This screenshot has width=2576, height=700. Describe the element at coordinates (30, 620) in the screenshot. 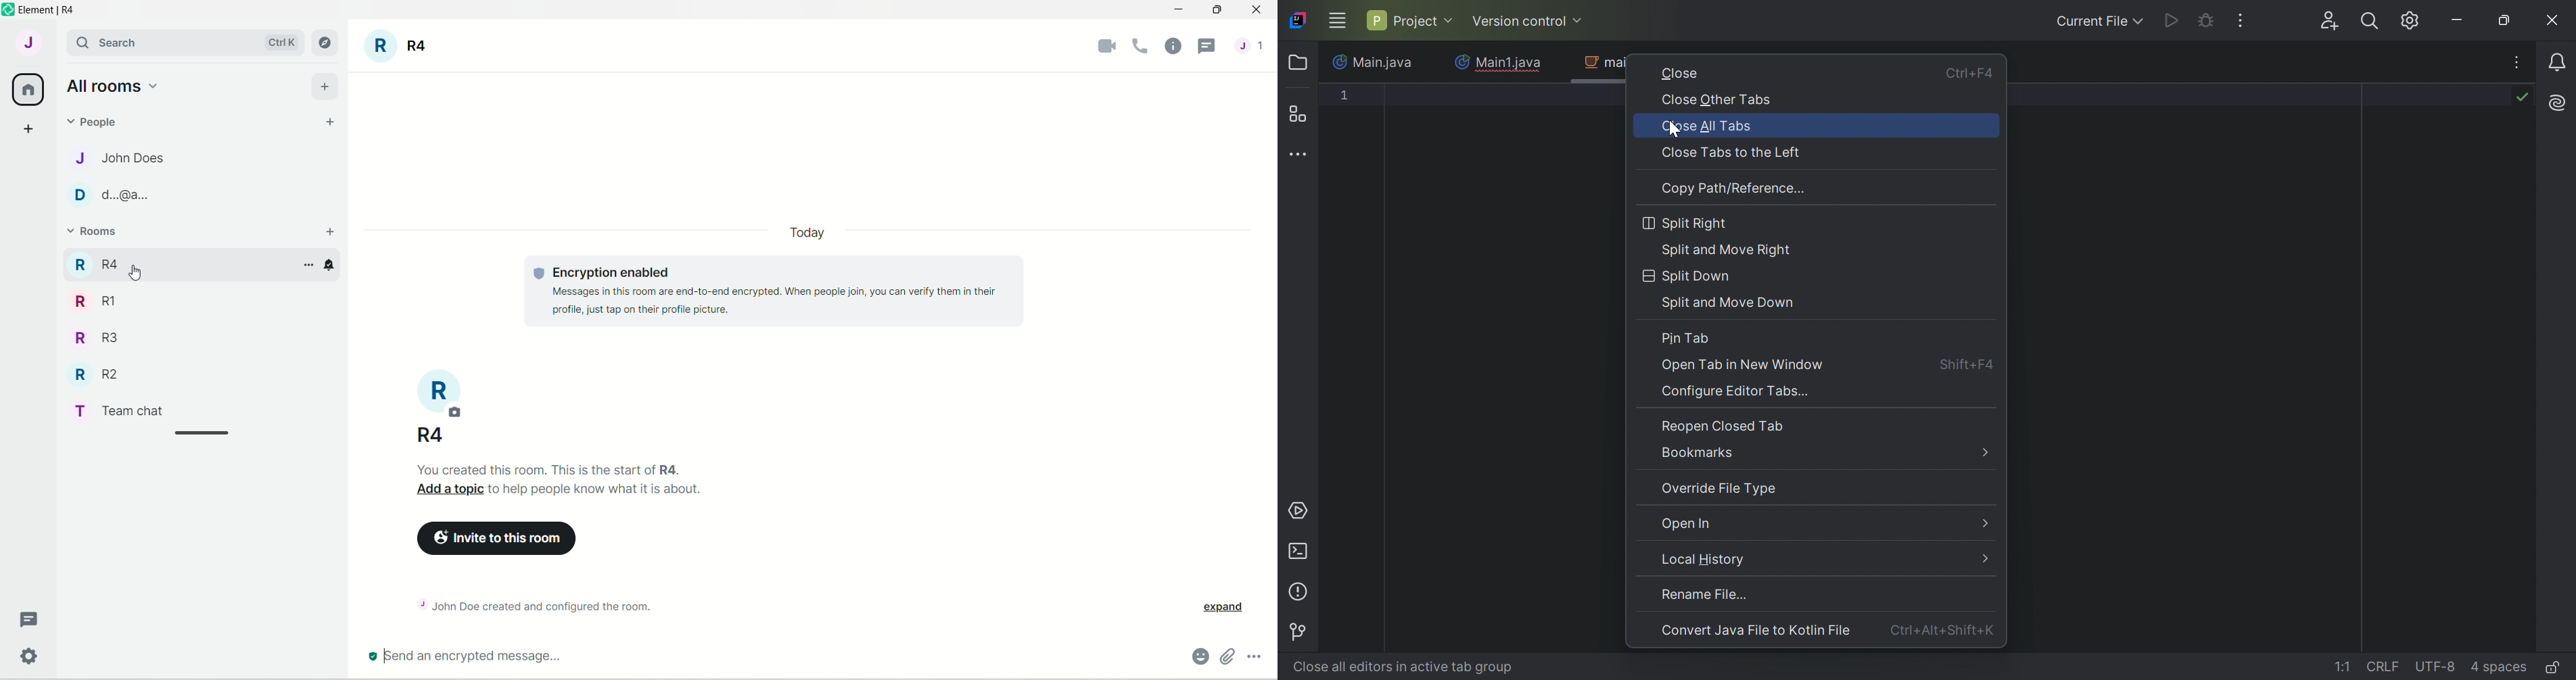

I see `threads` at that location.